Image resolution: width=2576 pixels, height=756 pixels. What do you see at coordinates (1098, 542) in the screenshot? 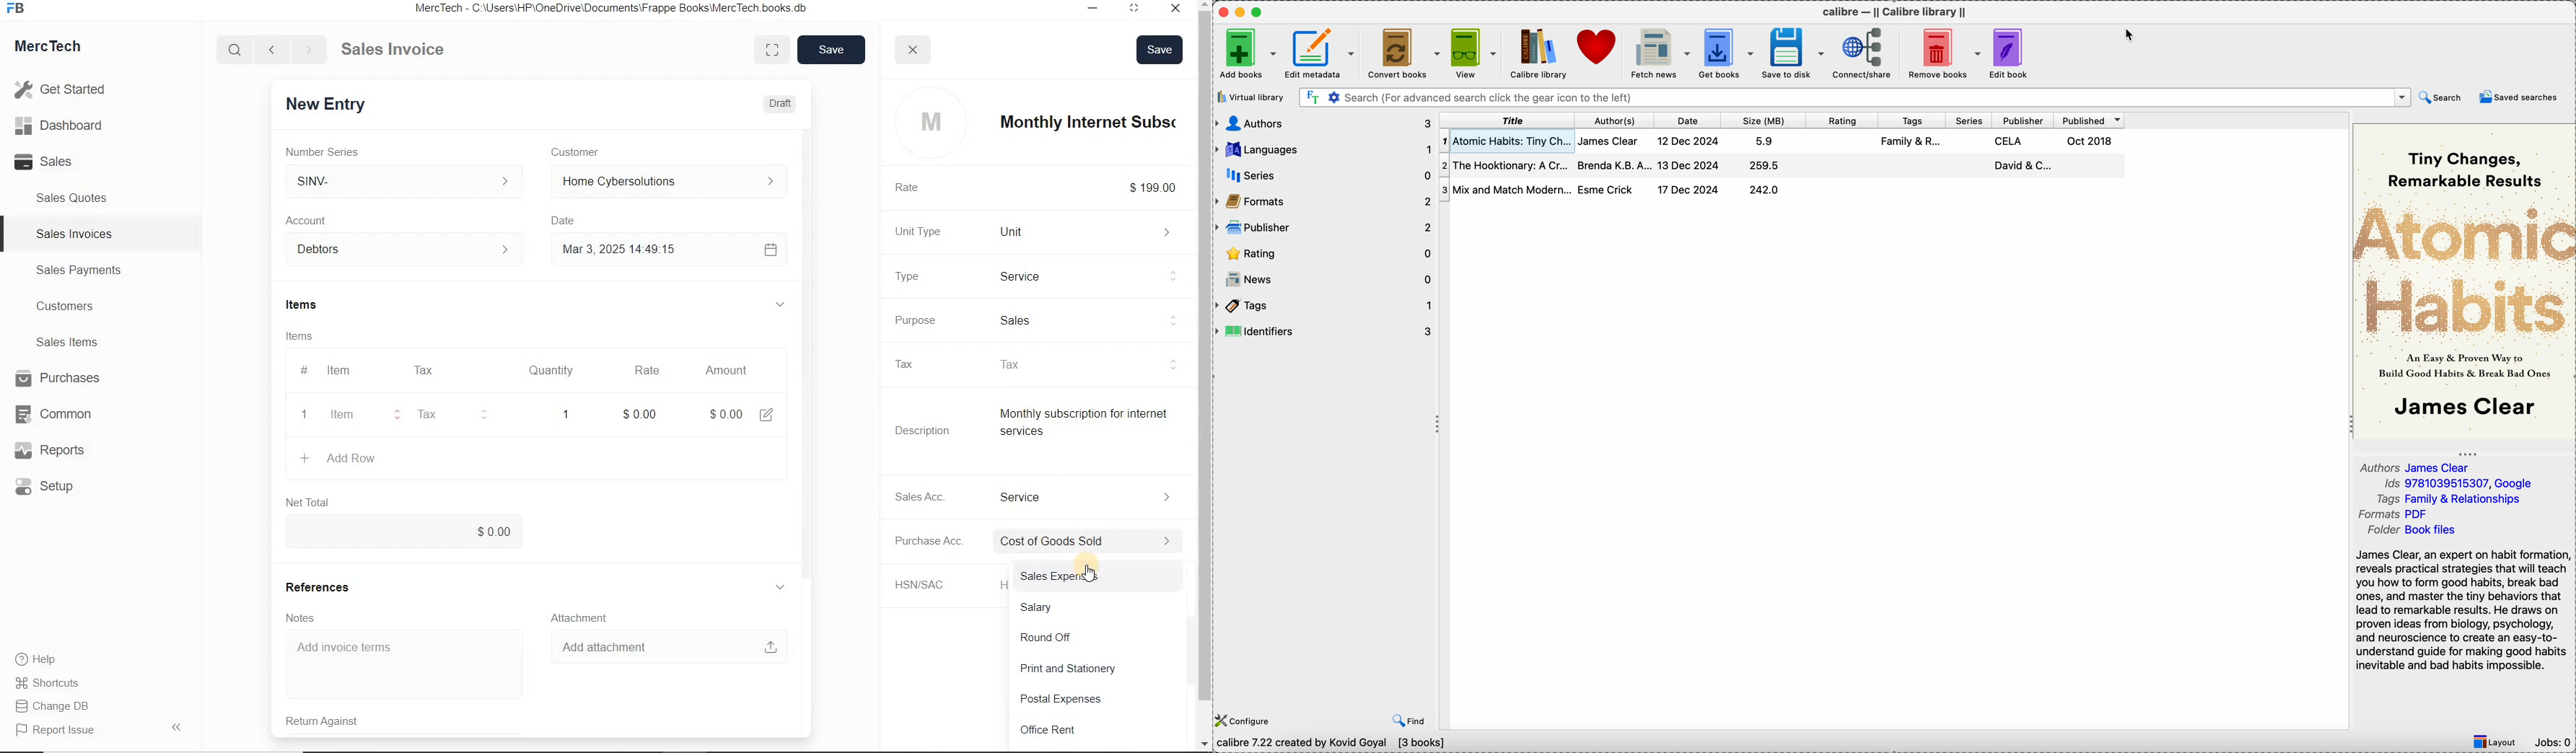
I see `Expense` at bounding box center [1098, 542].